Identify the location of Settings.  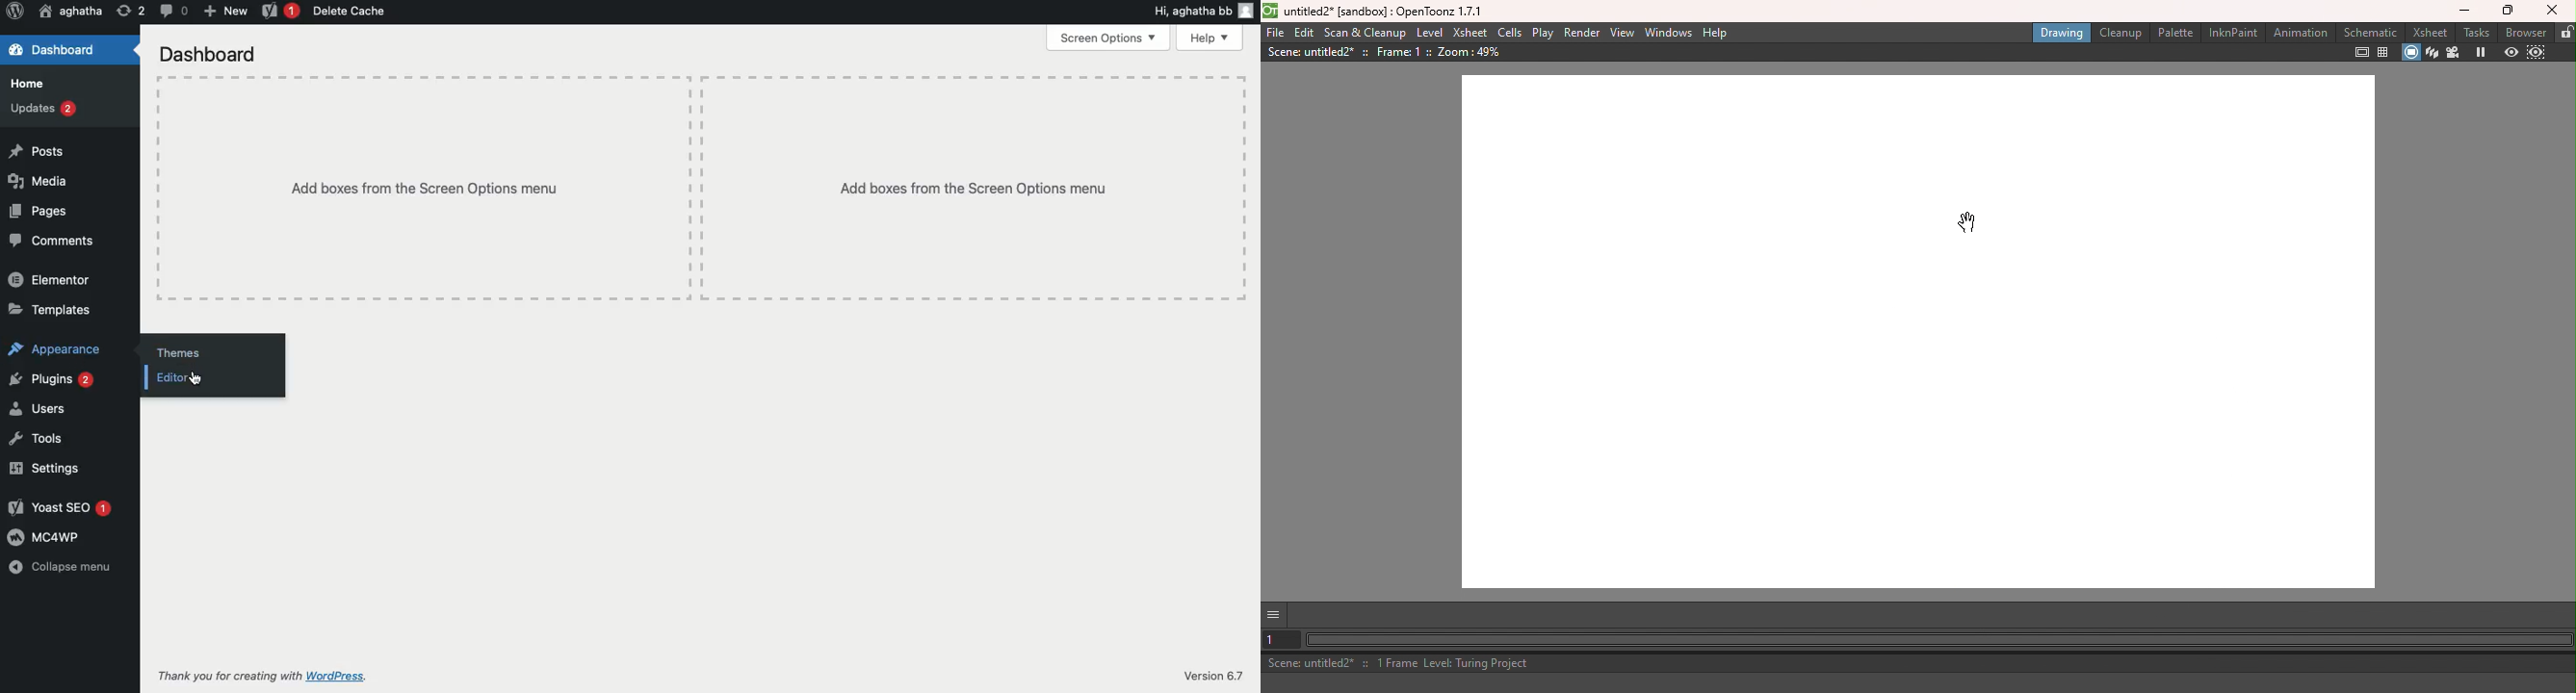
(44, 467).